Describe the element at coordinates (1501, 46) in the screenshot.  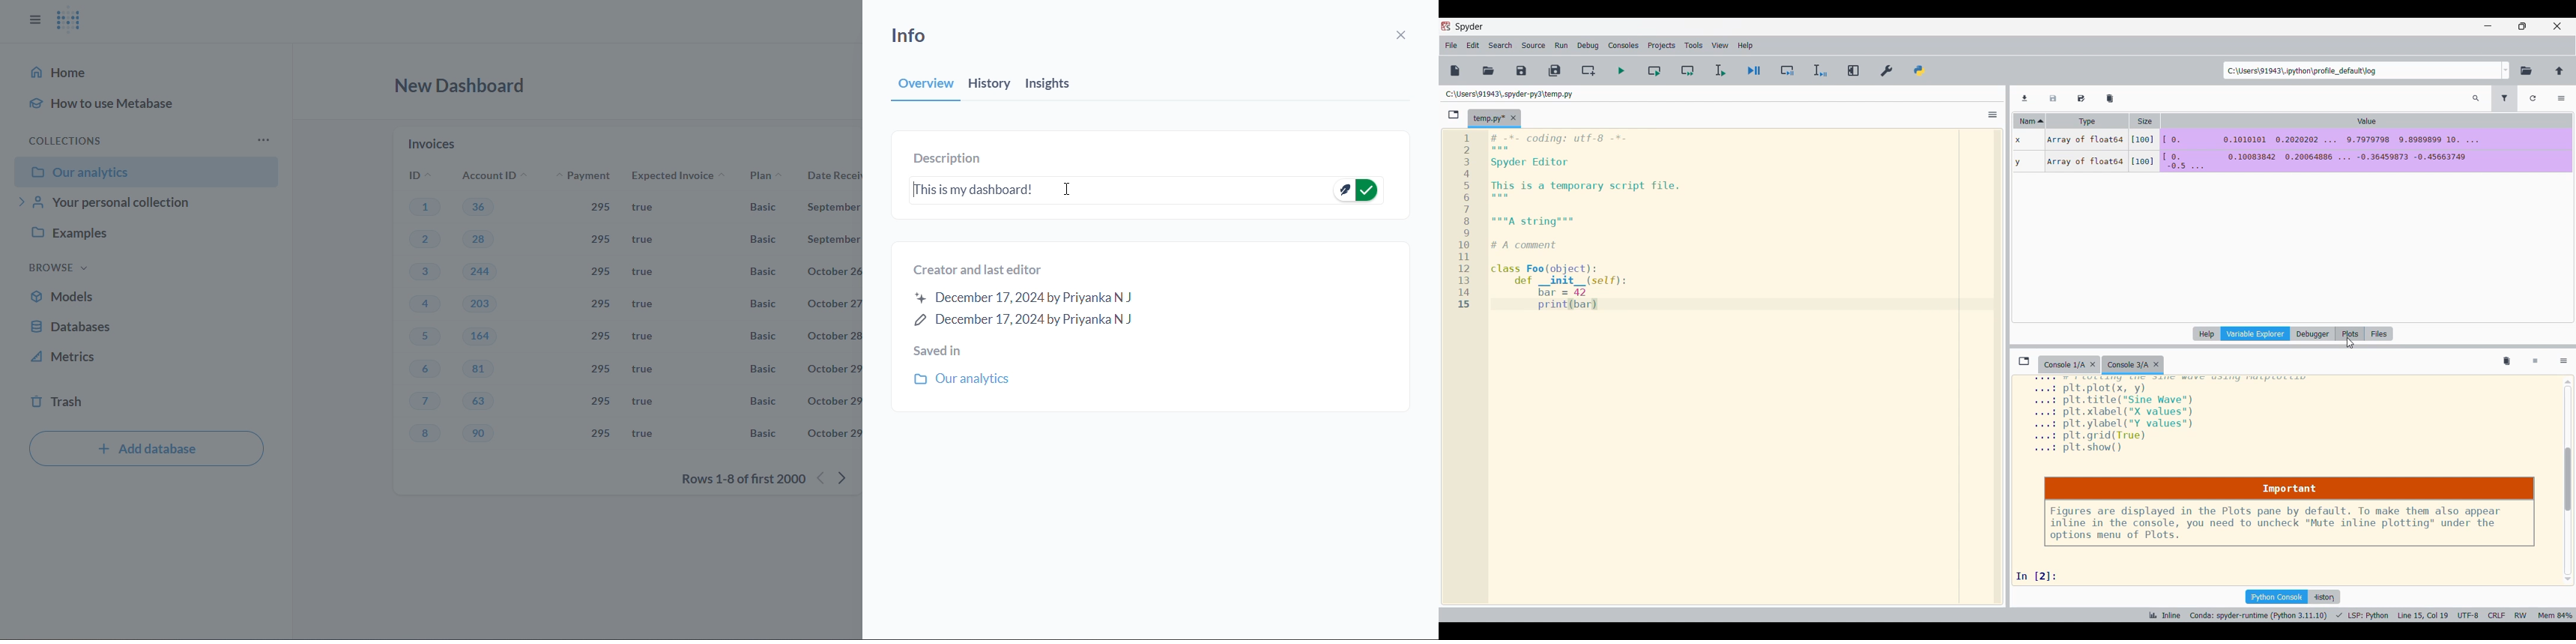
I see `Search menu` at that location.